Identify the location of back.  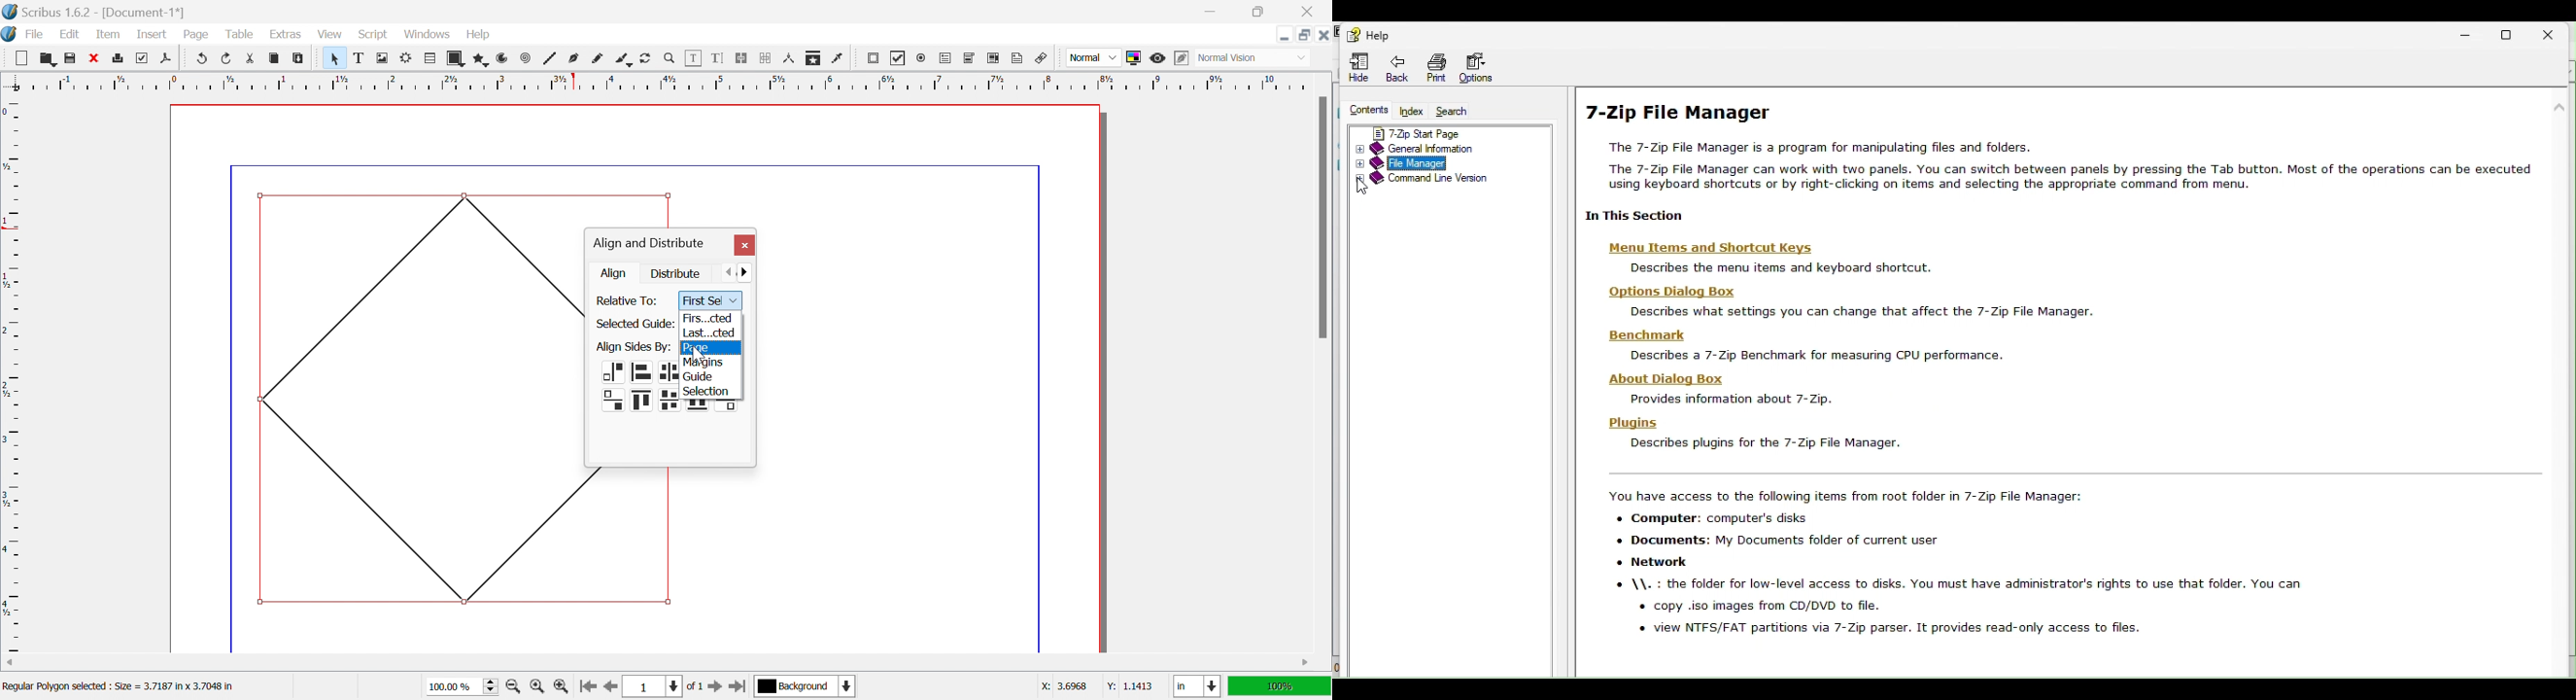
(1395, 67).